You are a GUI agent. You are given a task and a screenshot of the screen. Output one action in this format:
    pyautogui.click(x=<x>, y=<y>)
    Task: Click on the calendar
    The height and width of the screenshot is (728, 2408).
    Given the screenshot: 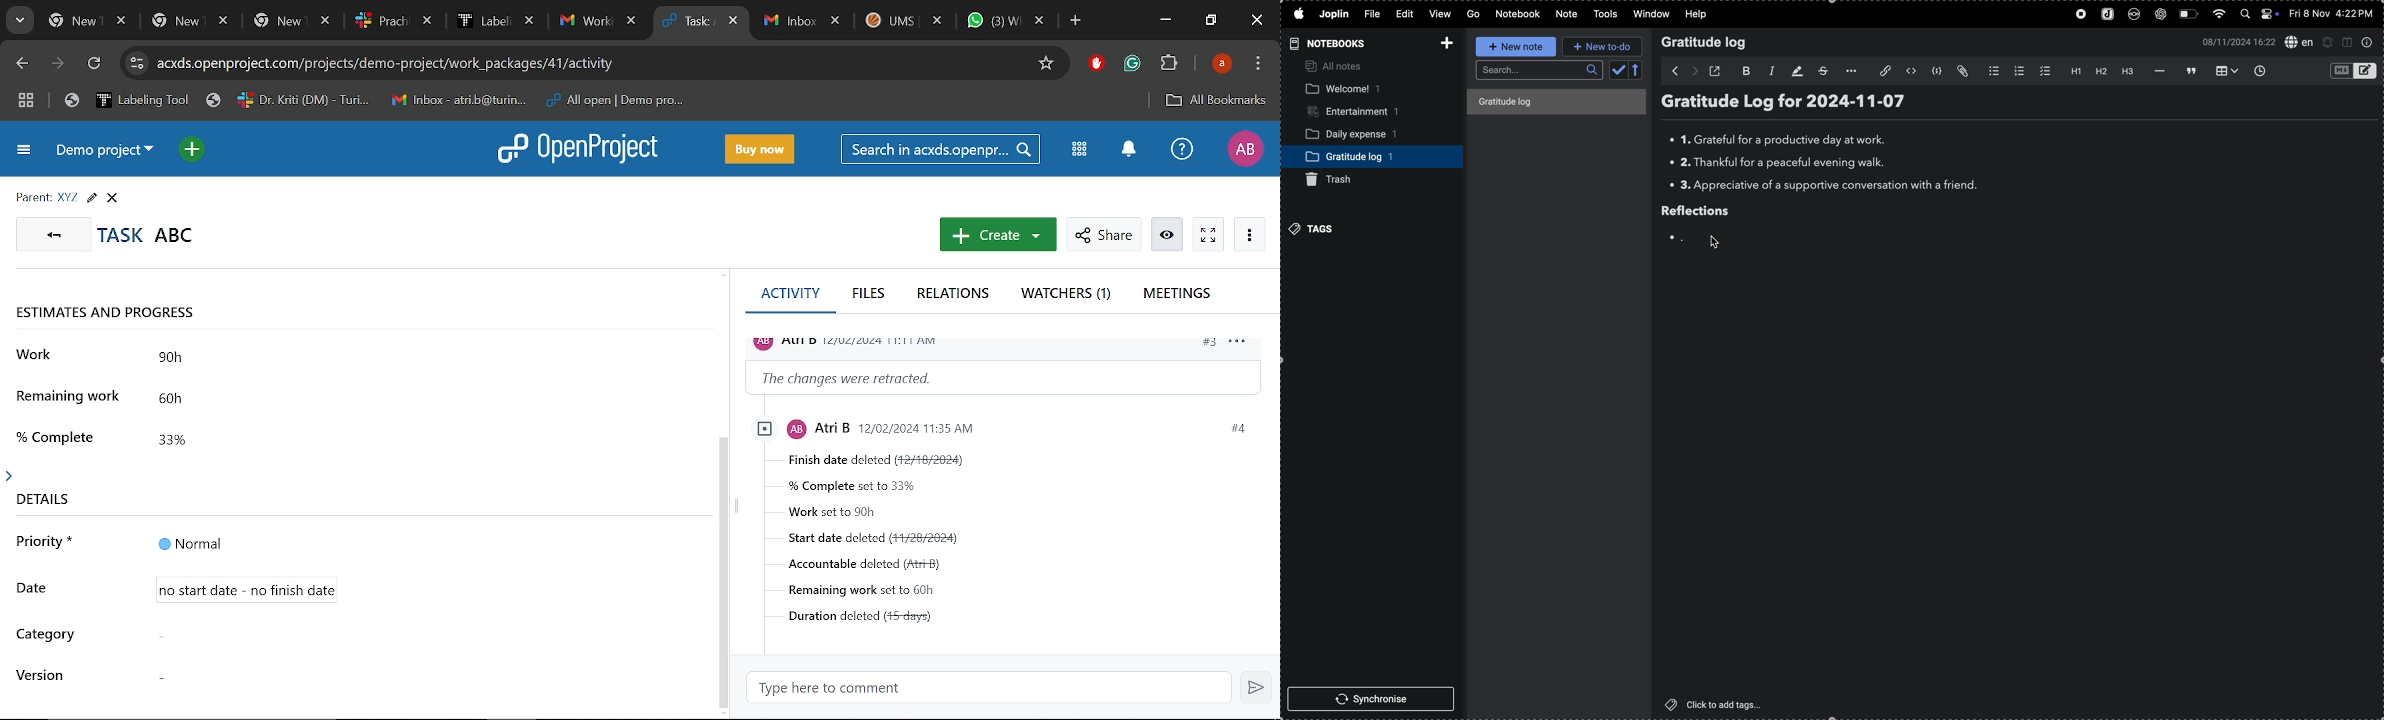 What is the action you would take?
    pyautogui.click(x=1627, y=70)
    